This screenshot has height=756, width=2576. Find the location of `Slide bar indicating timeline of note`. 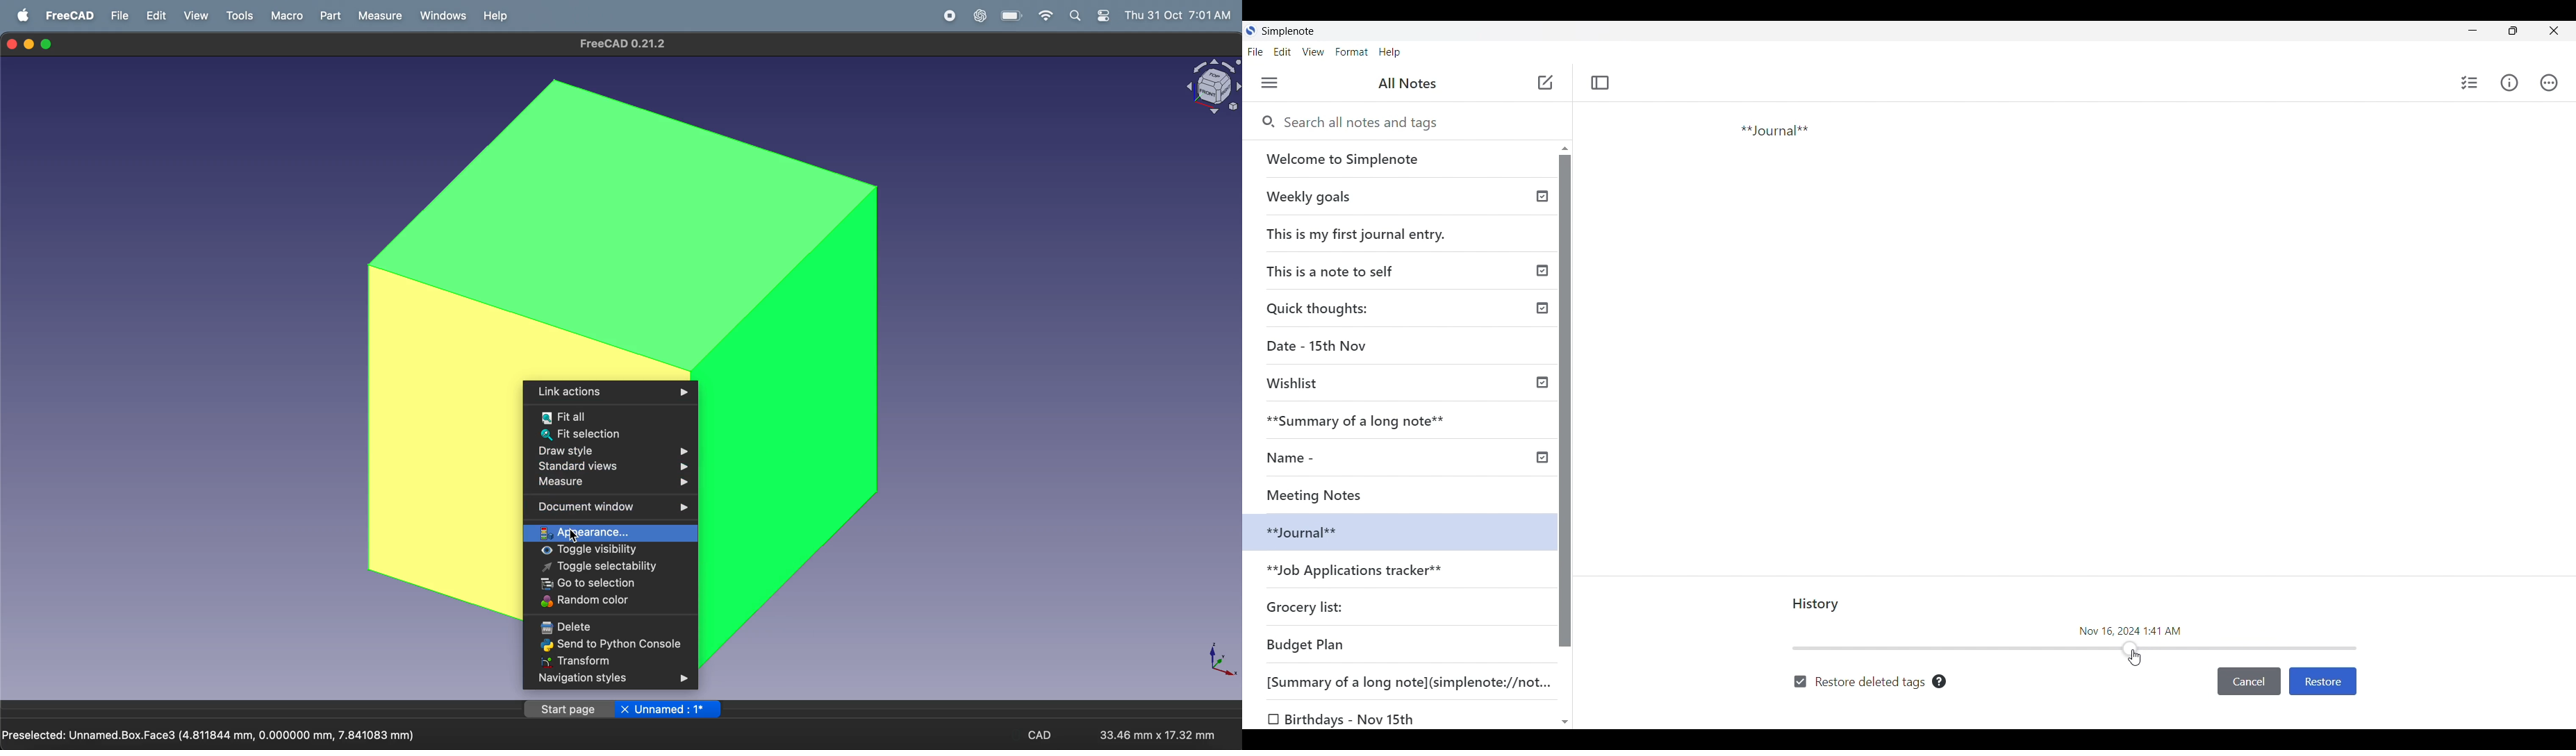

Slide bar indicating timeline of note is located at coordinates (2076, 648).